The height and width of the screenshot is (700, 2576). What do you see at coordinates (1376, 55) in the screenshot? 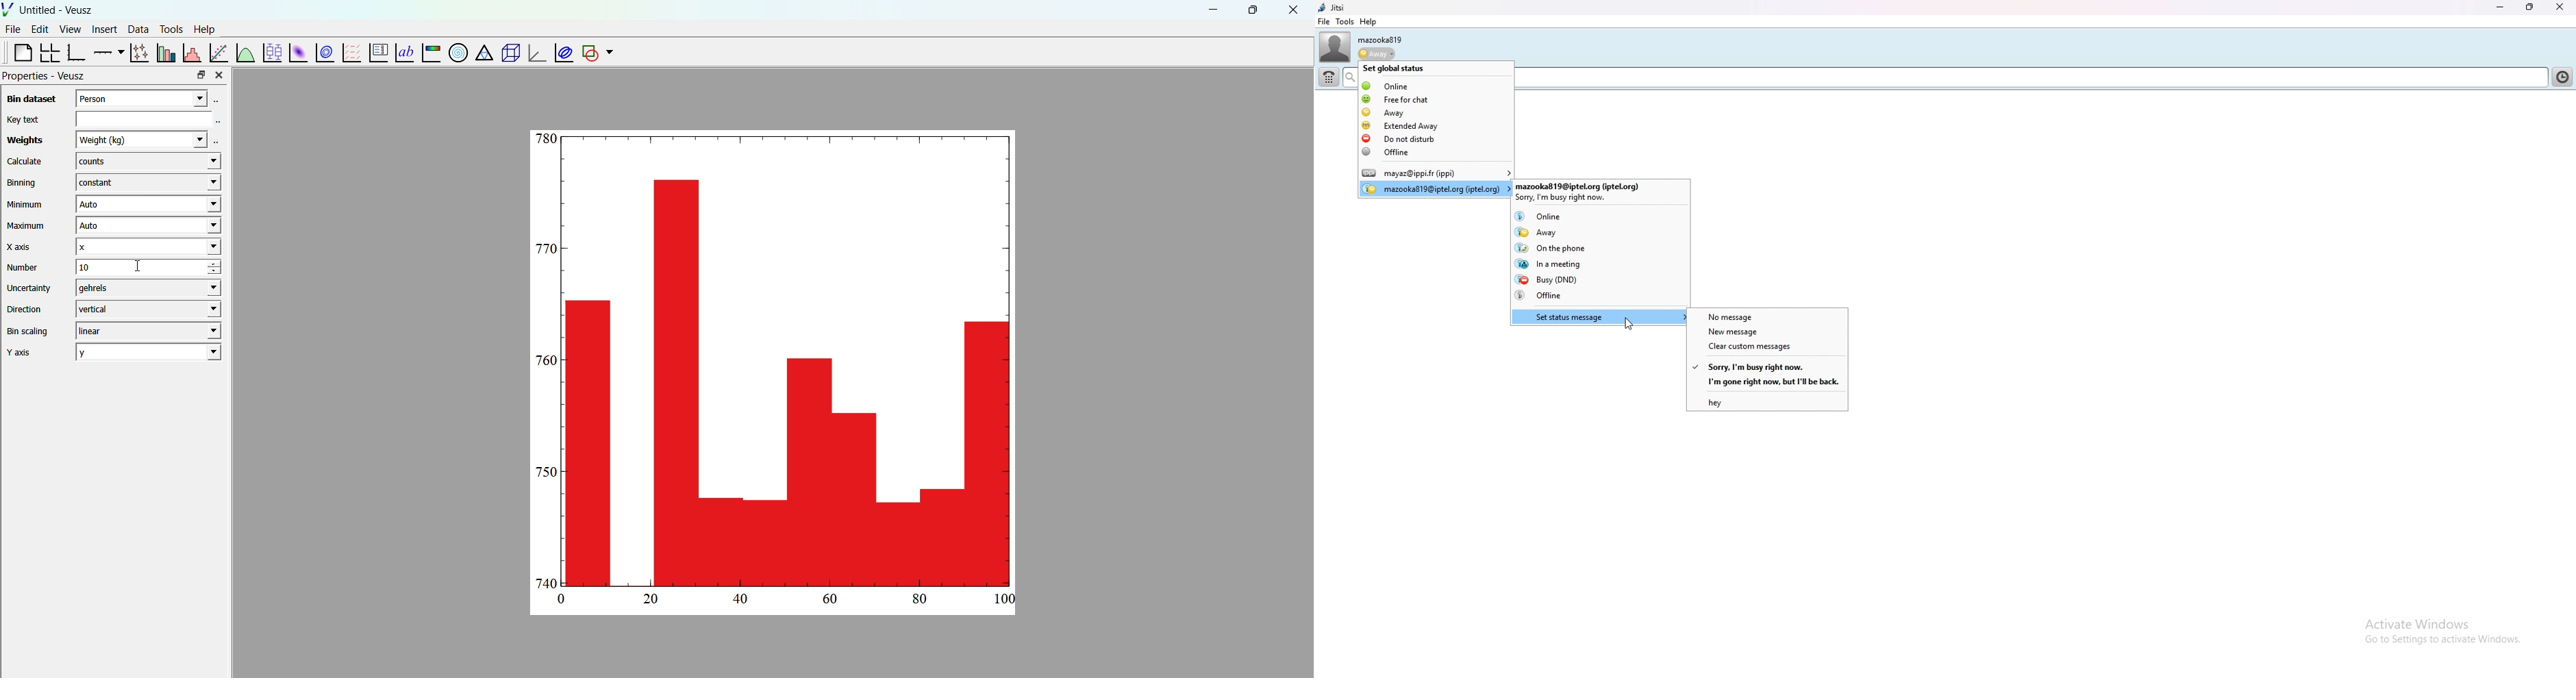
I see `status` at bounding box center [1376, 55].